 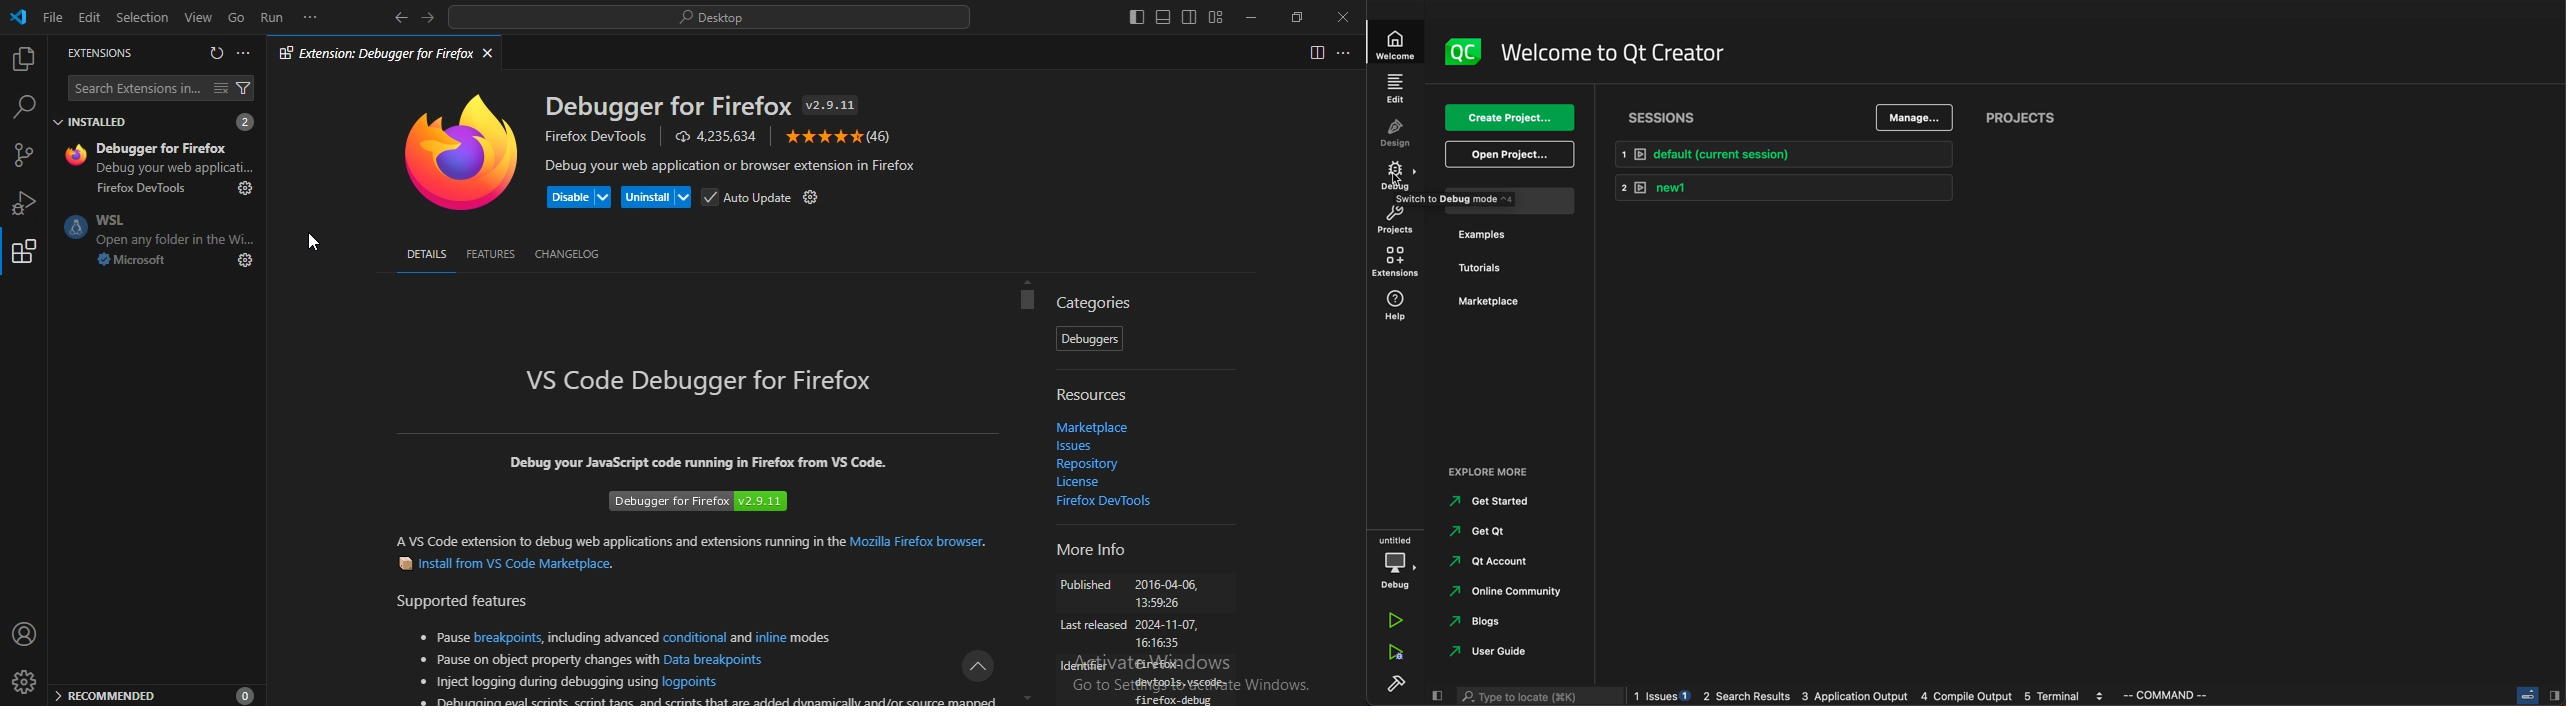 What do you see at coordinates (1490, 233) in the screenshot?
I see `examples` at bounding box center [1490, 233].